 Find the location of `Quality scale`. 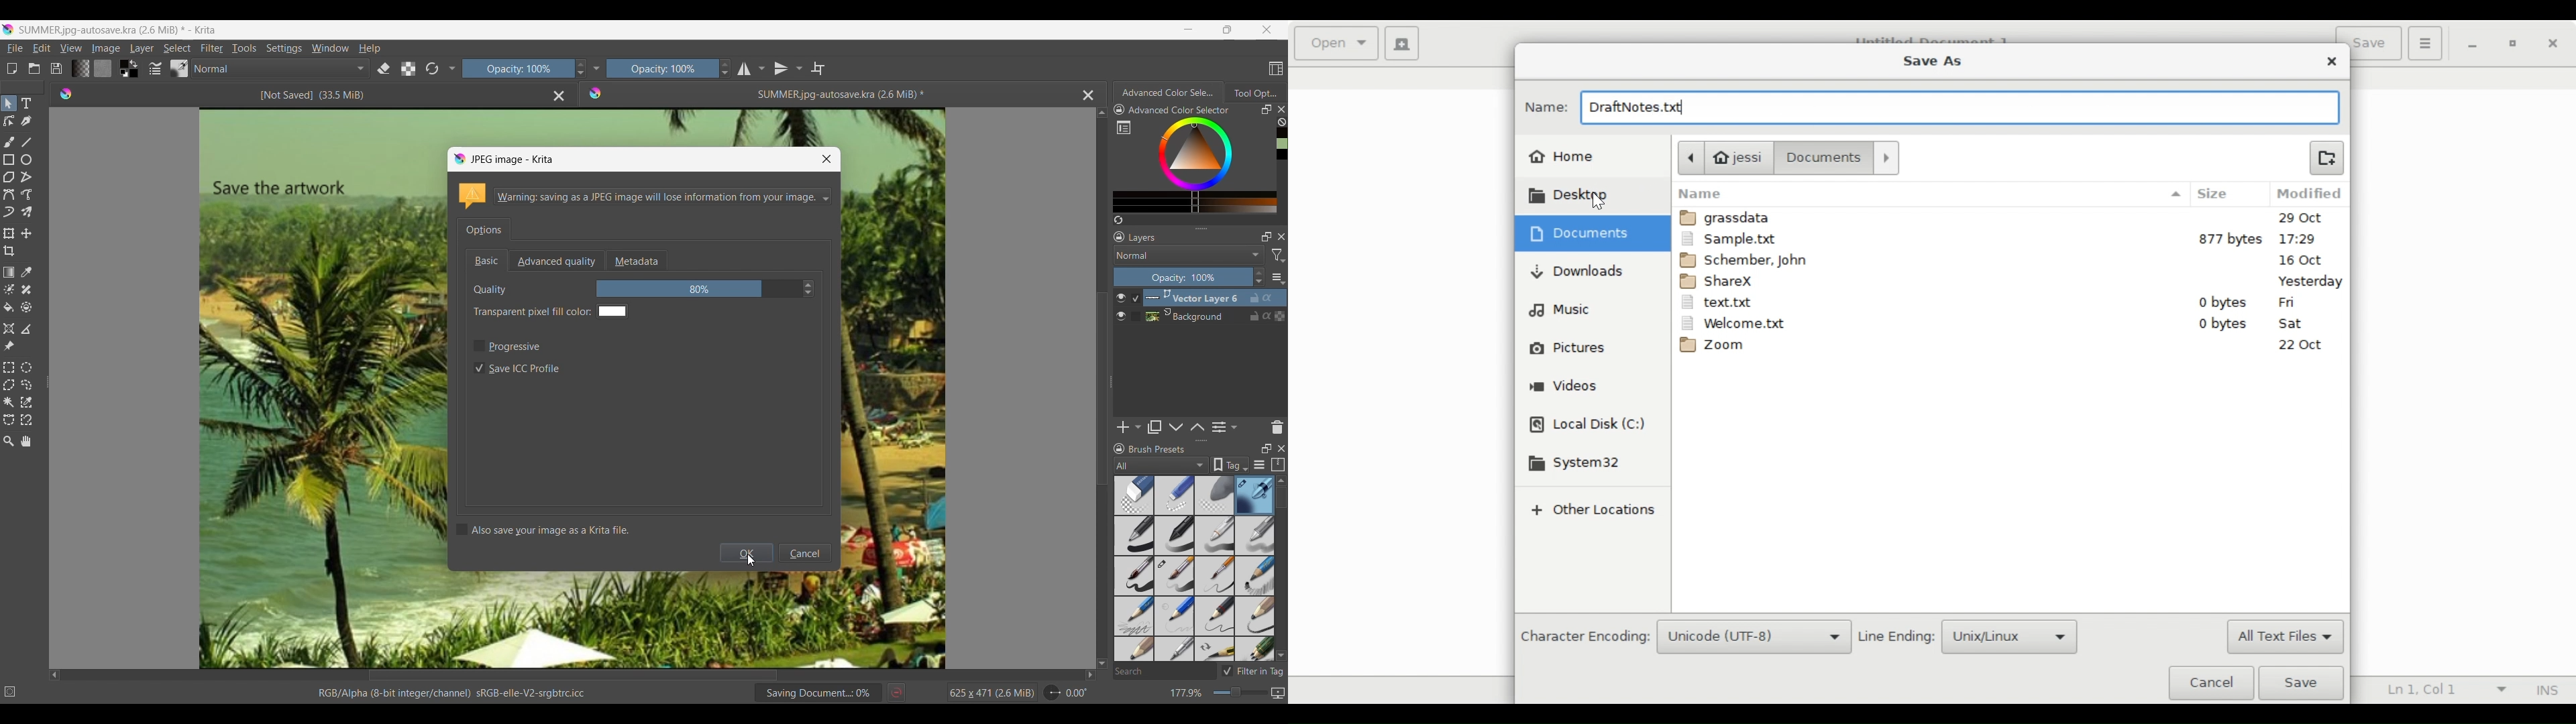

Quality scale is located at coordinates (698, 289).